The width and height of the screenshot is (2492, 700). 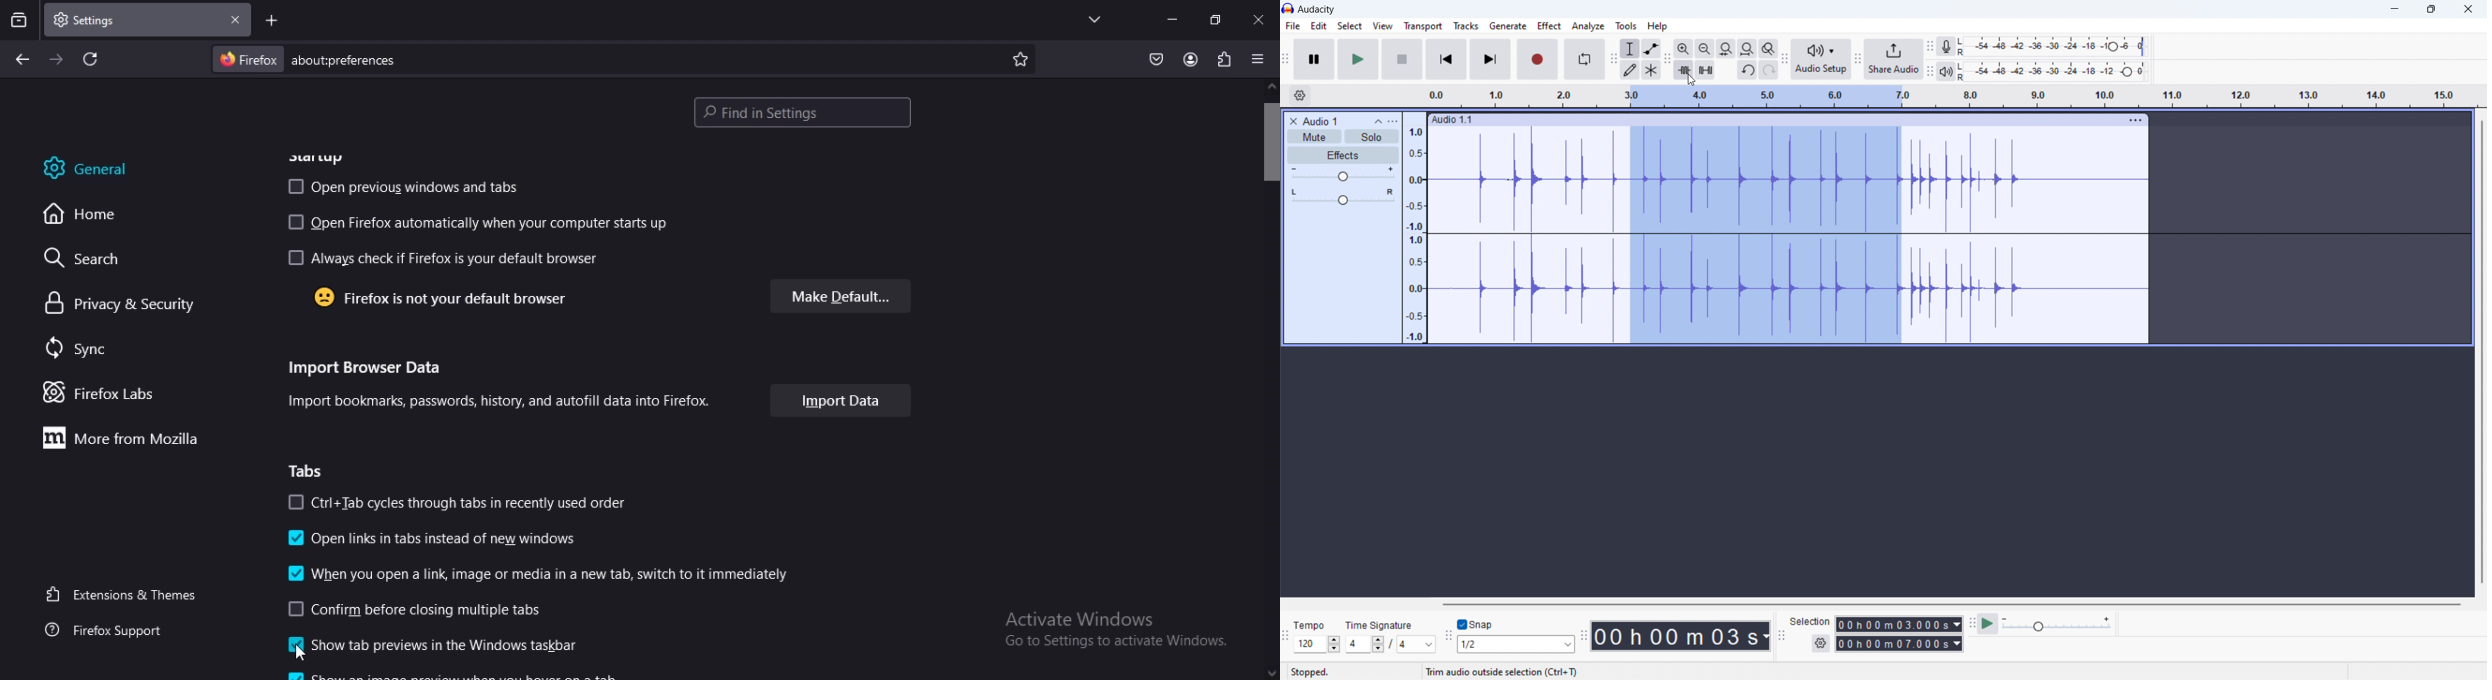 I want to click on share audio , so click(x=1894, y=59).